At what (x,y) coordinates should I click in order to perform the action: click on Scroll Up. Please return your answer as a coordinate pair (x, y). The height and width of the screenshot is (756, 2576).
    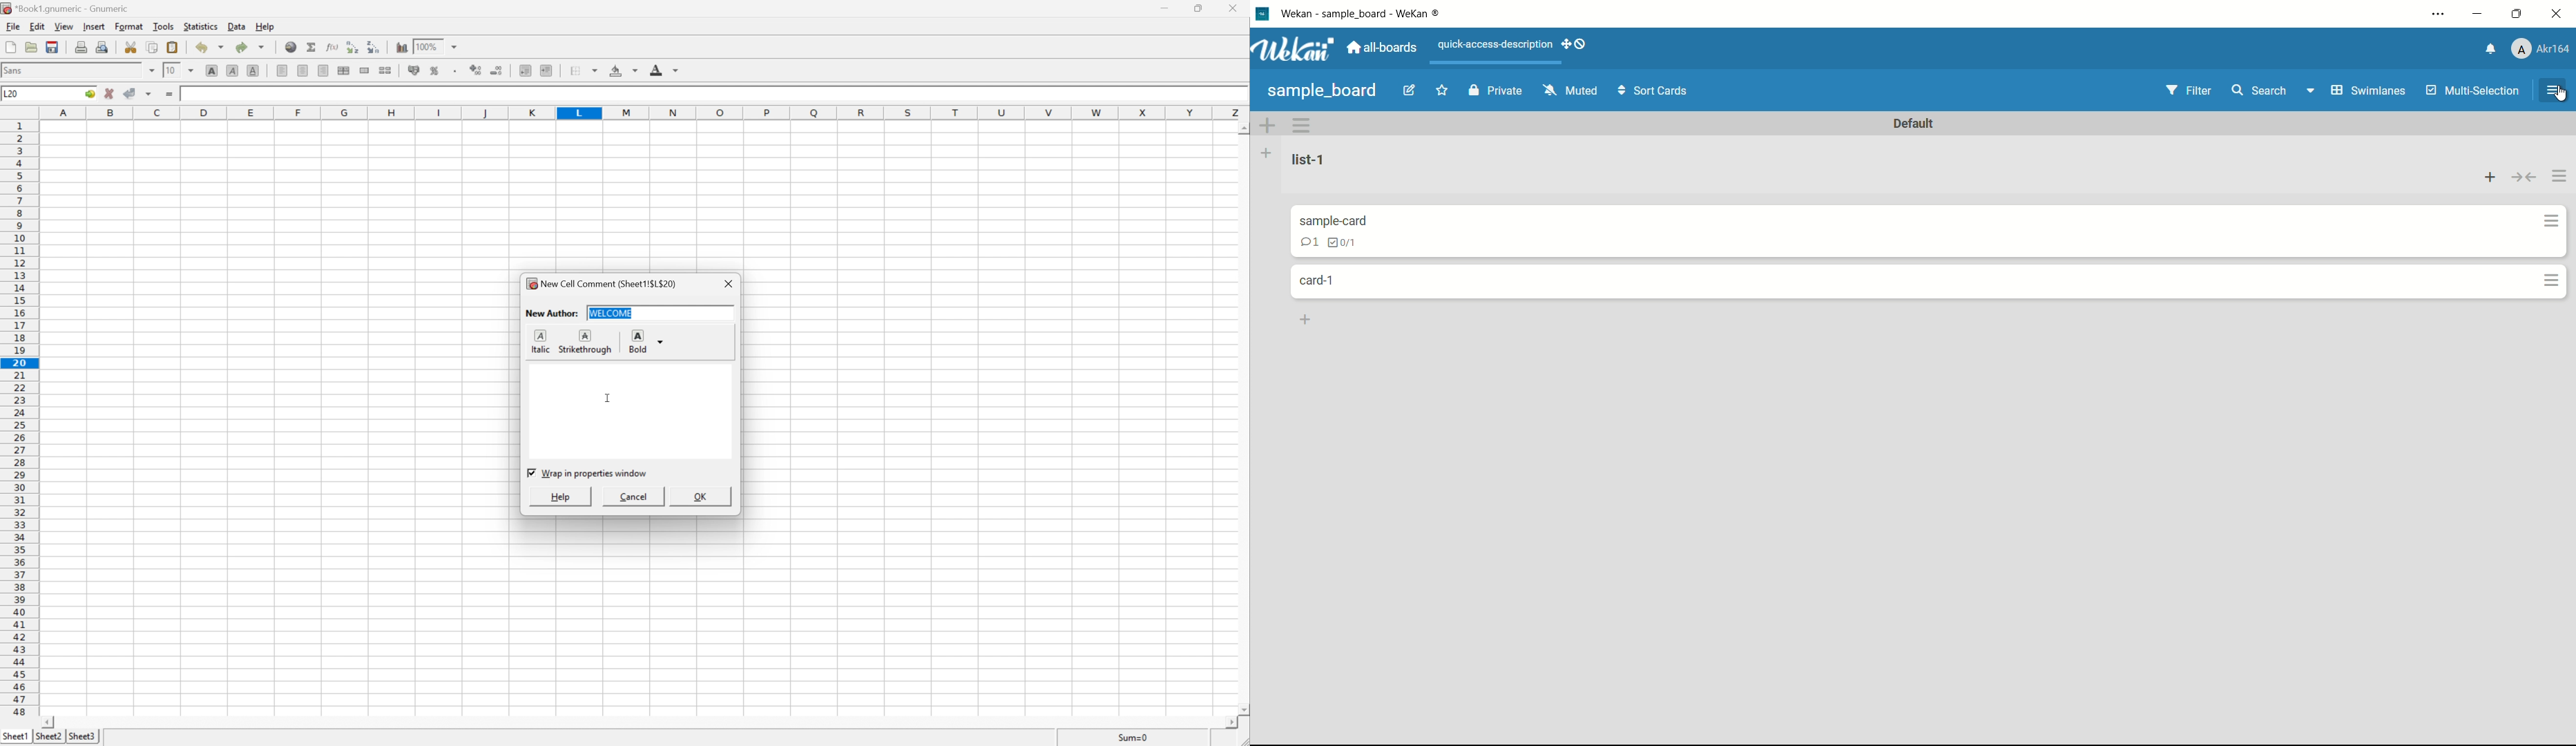
    Looking at the image, I should click on (1242, 128).